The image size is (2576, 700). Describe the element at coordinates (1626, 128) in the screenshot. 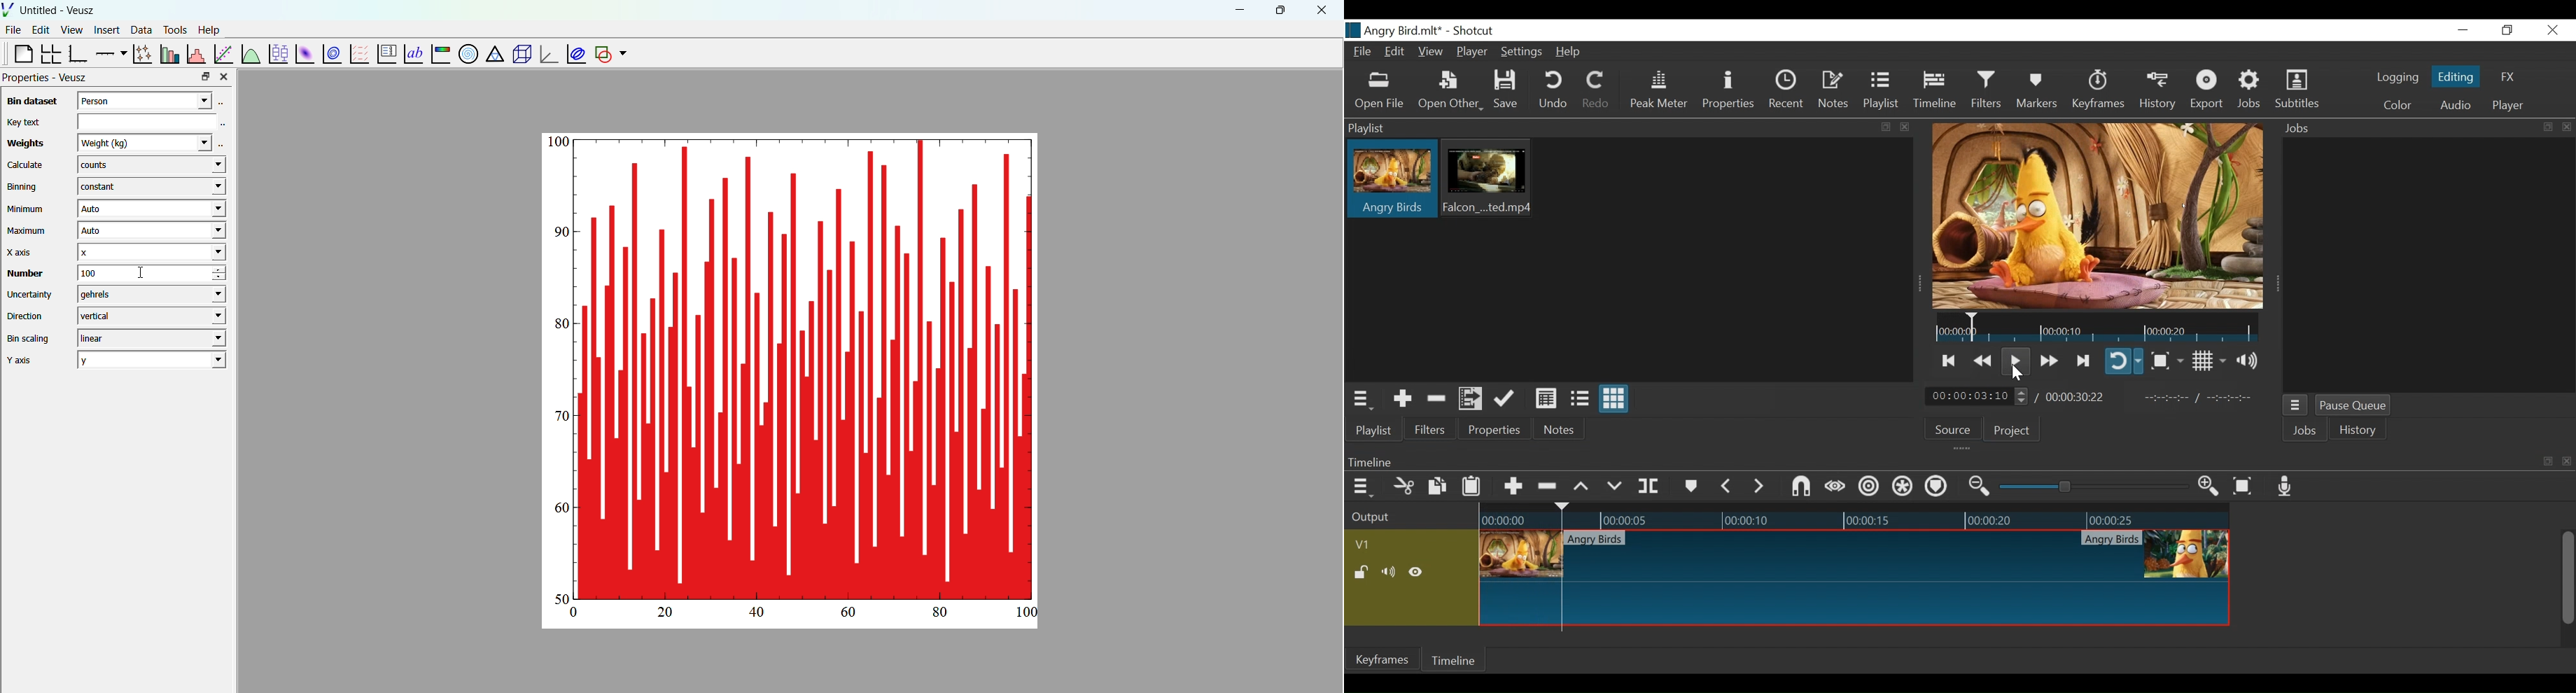

I see `Playlist Panel` at that location.